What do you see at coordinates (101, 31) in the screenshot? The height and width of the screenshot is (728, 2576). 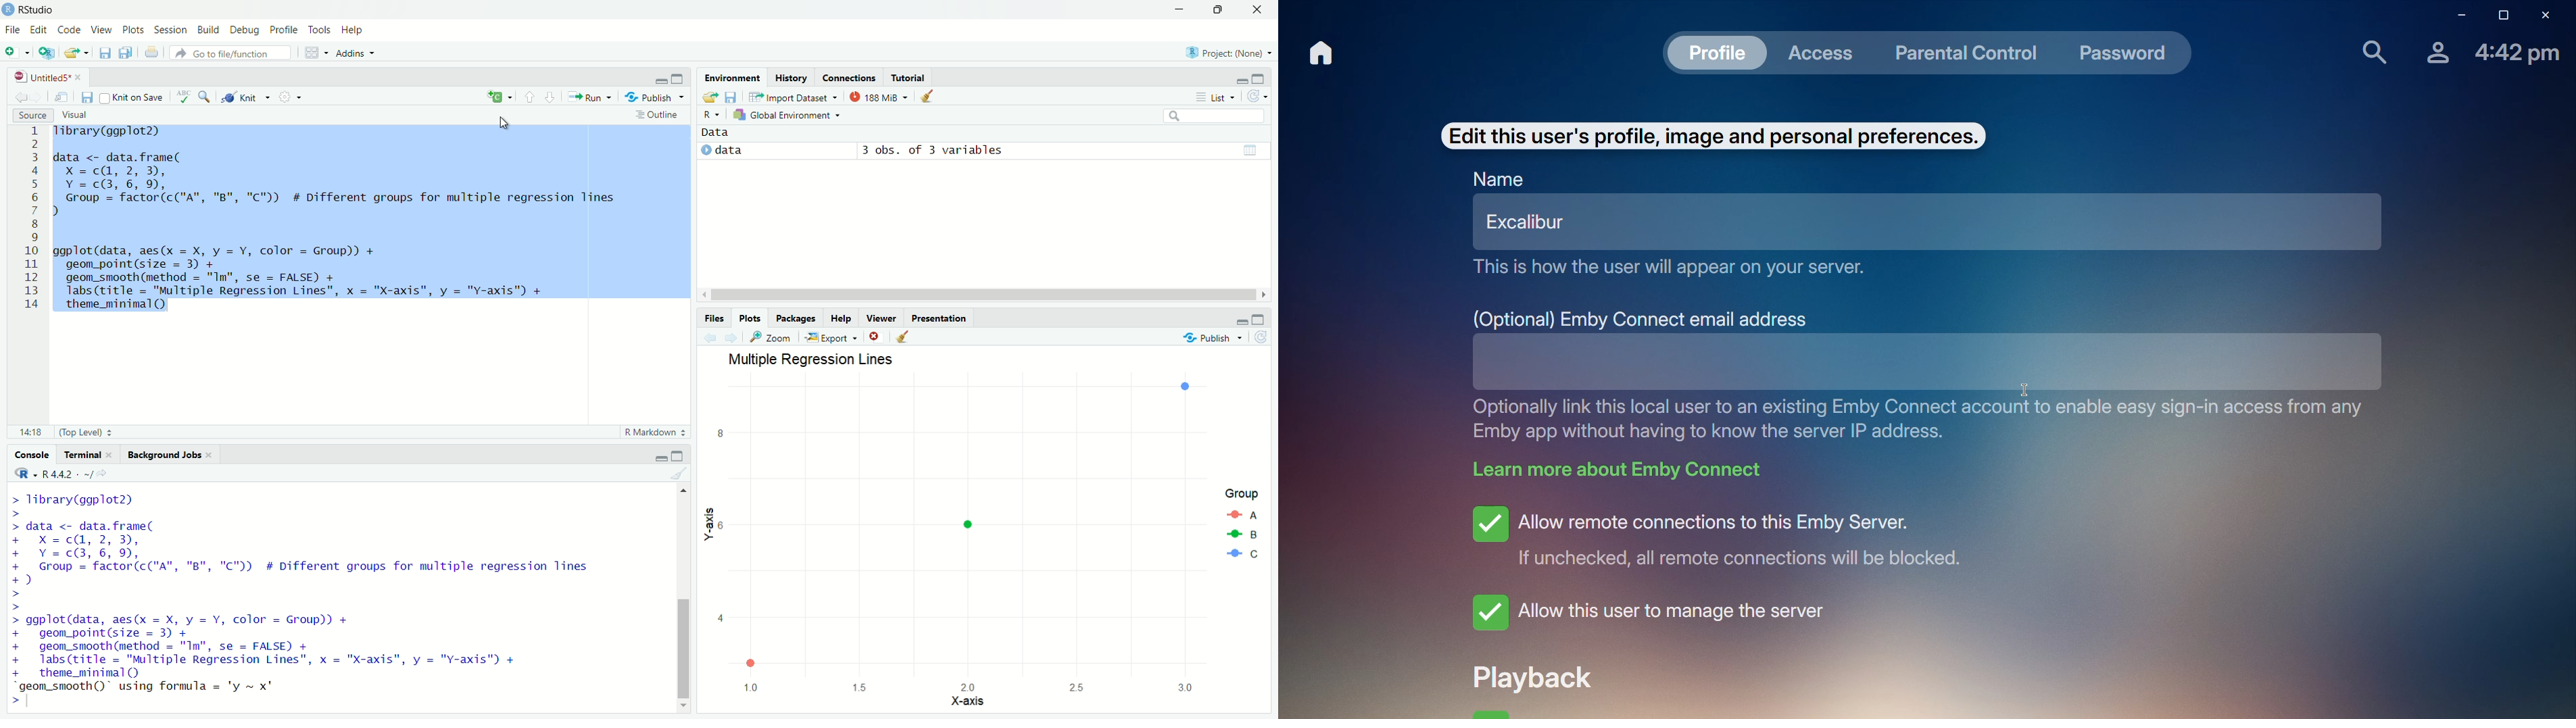 I see `View` at bounding box center [101, 31].